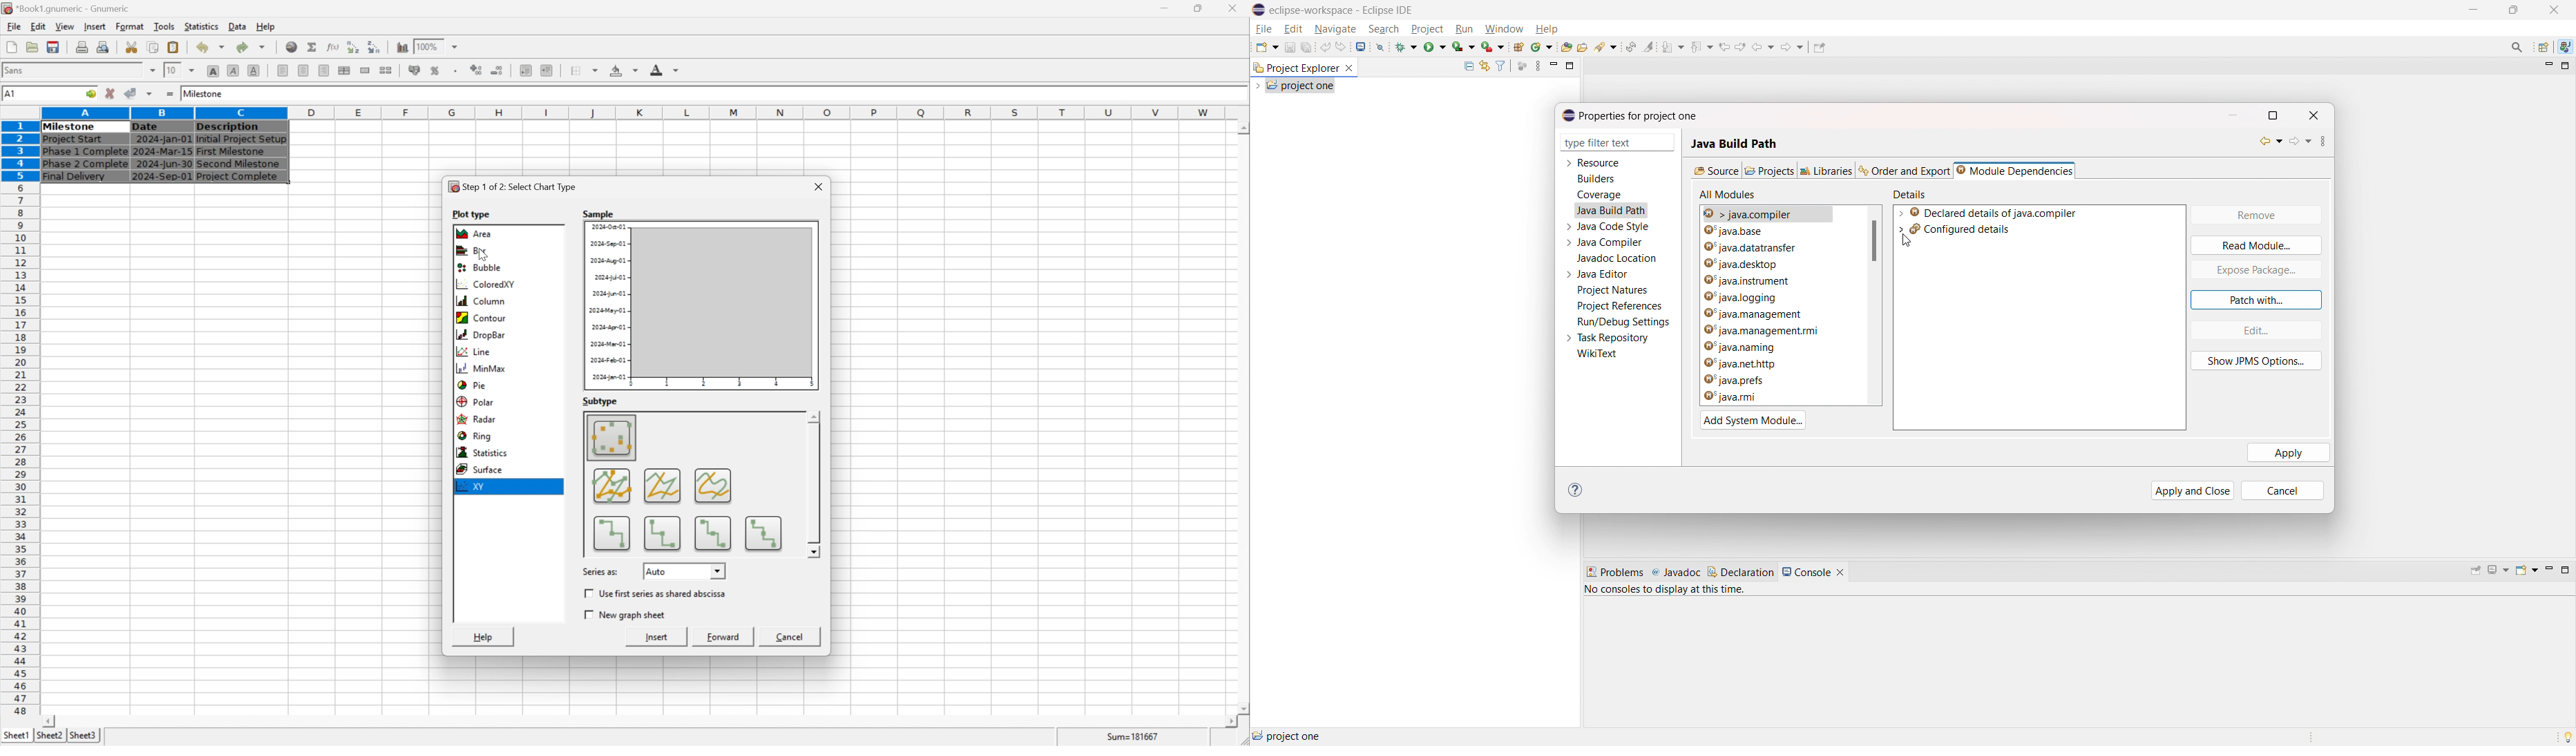 The image size is (2576, 756). I want to click on view, so click(64, 27).